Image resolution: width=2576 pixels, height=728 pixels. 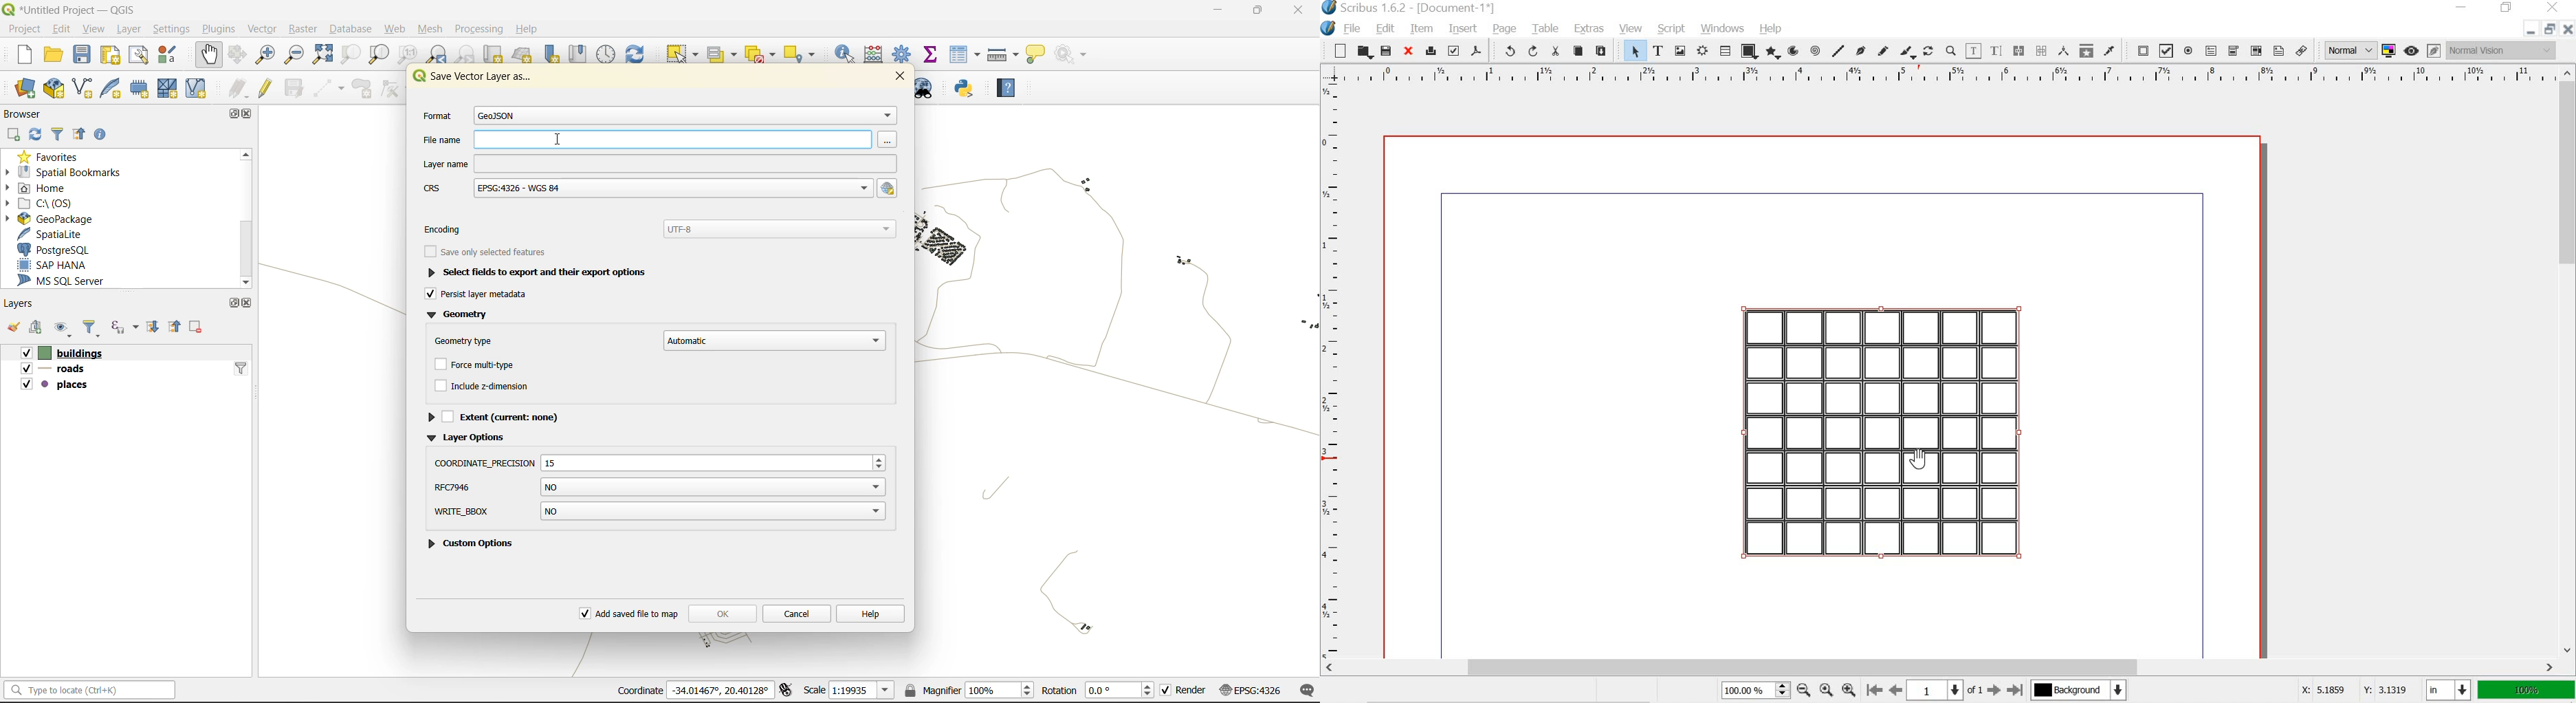 I want to click on new shapefile, so click(x=82, y=87).